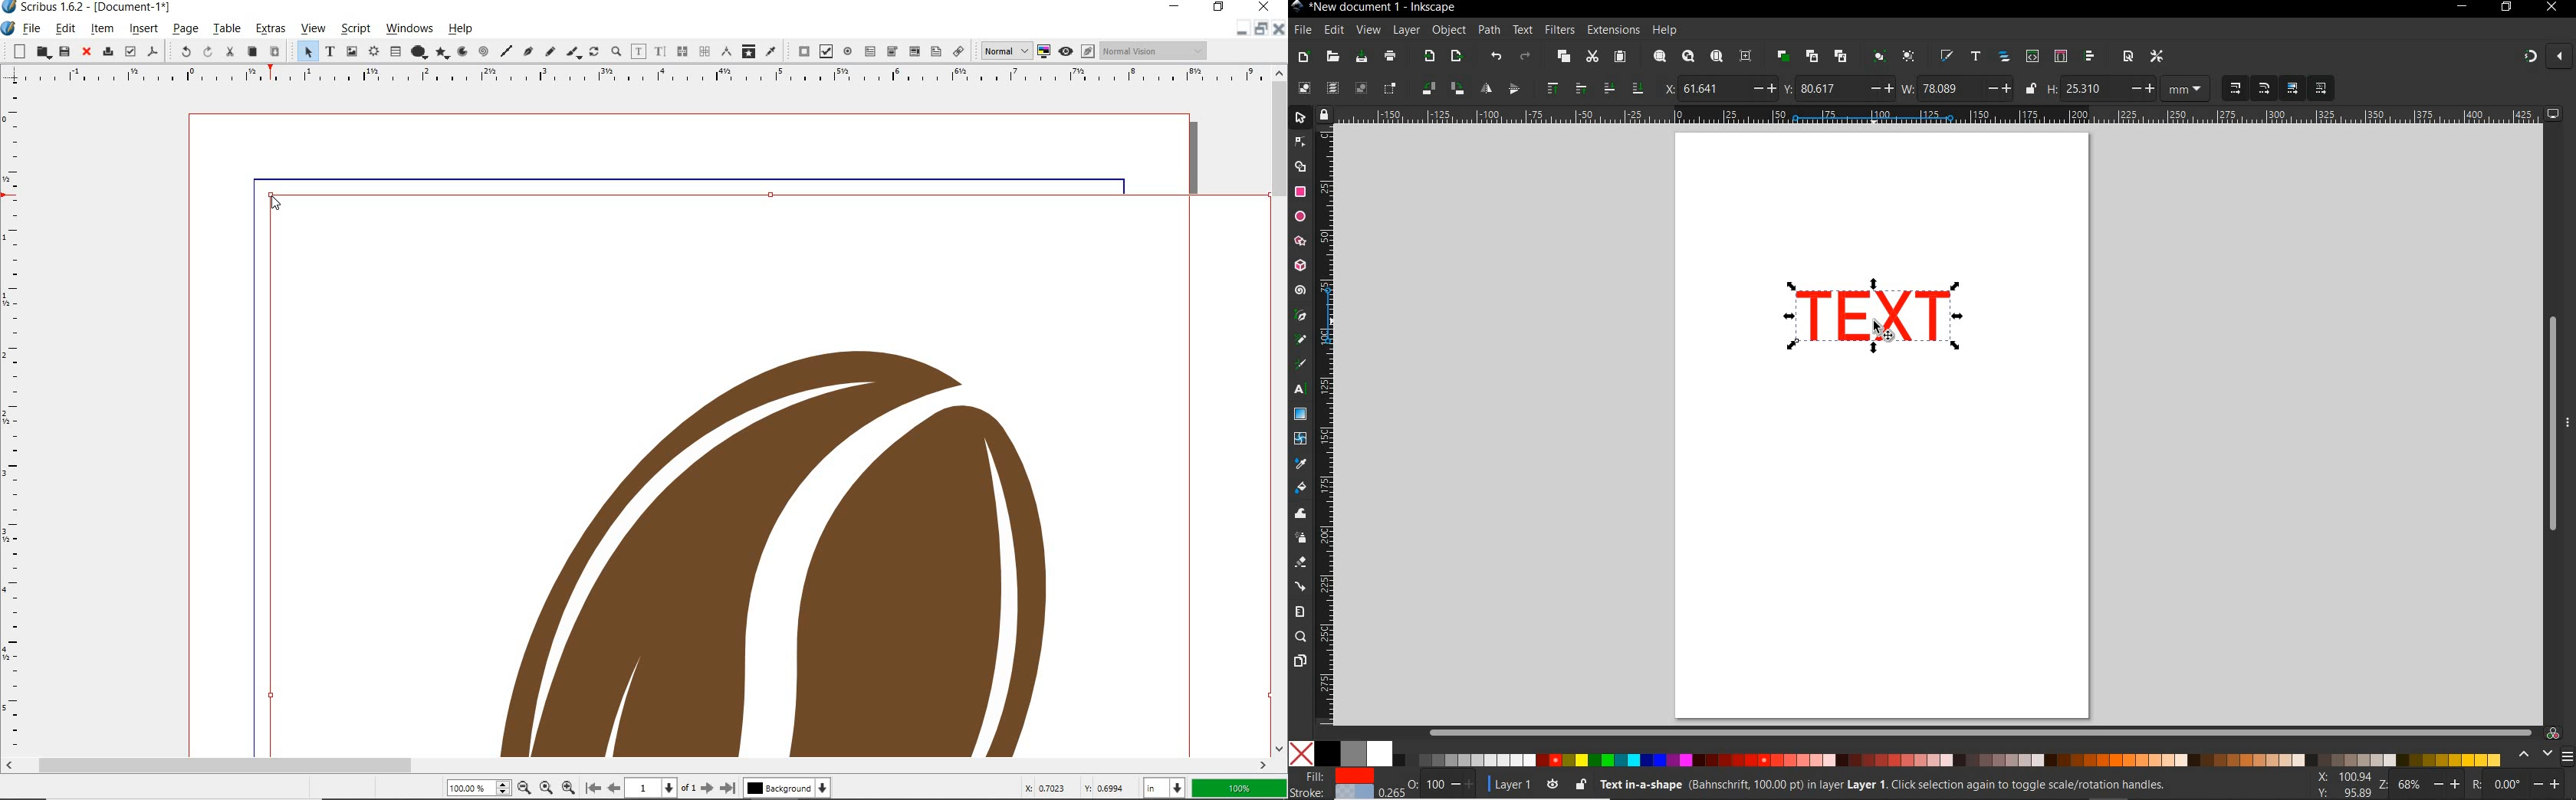 The height and width of the screenshot is (812, 2576). Describe the element at coordinates (617, 50) in the screenshot. I see `zoom in or zoom out` at that location.